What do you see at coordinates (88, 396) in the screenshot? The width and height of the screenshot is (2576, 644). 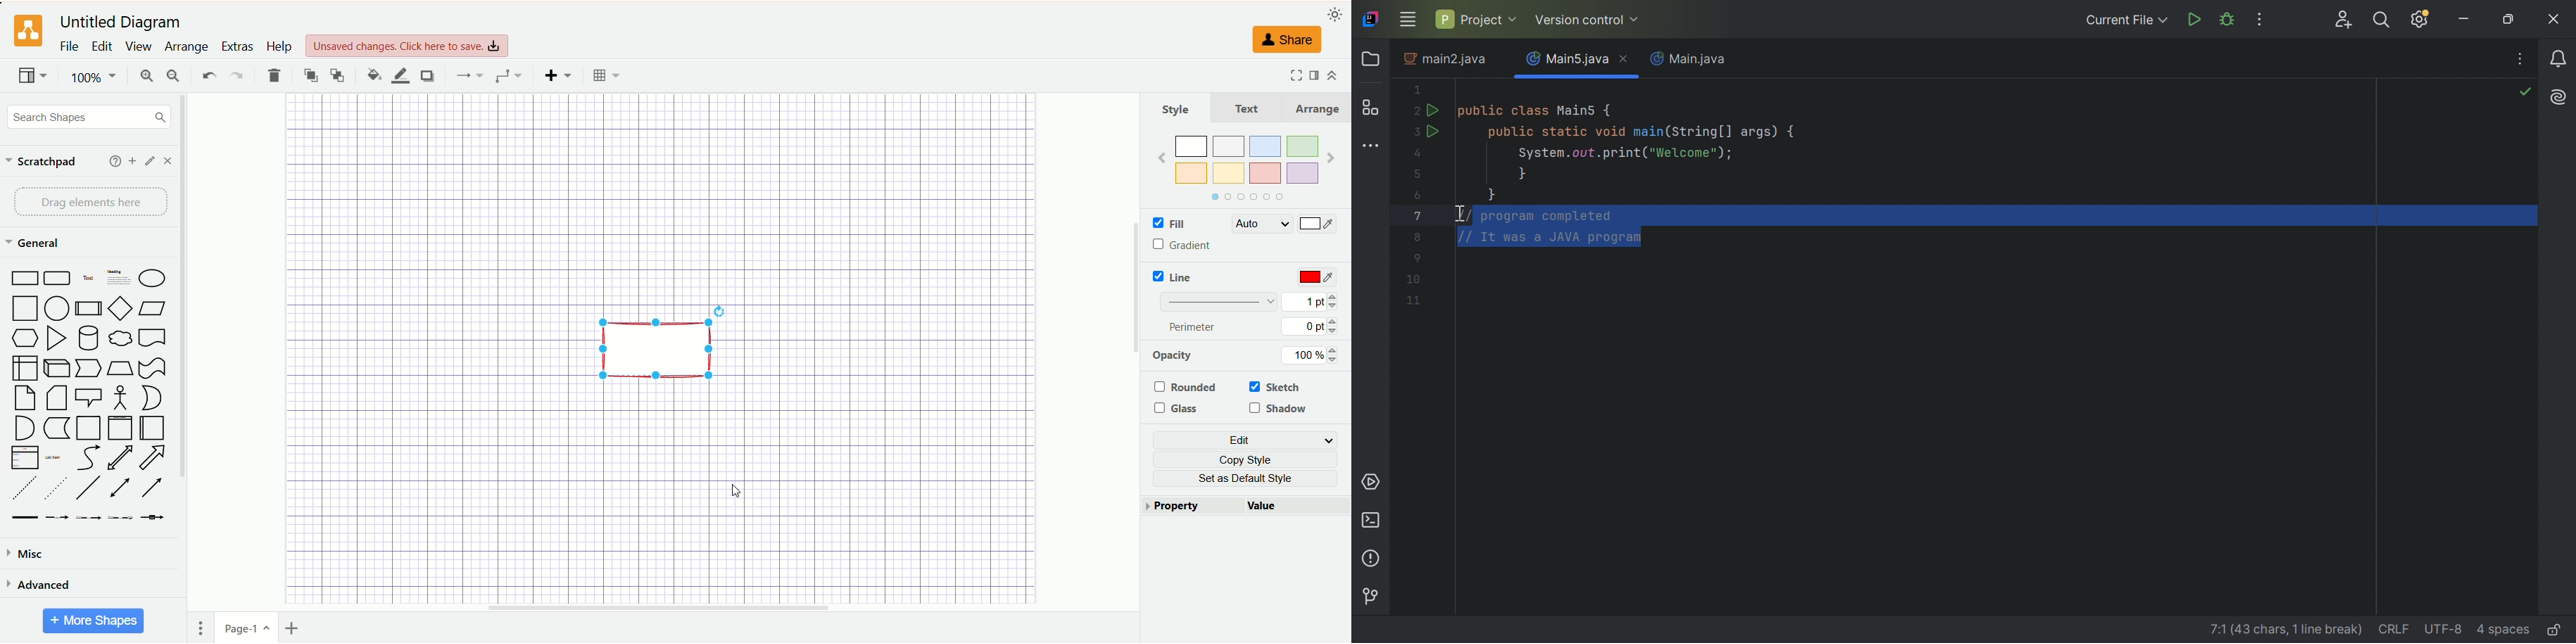 I see `shapes` at bounding box center [88, 396].